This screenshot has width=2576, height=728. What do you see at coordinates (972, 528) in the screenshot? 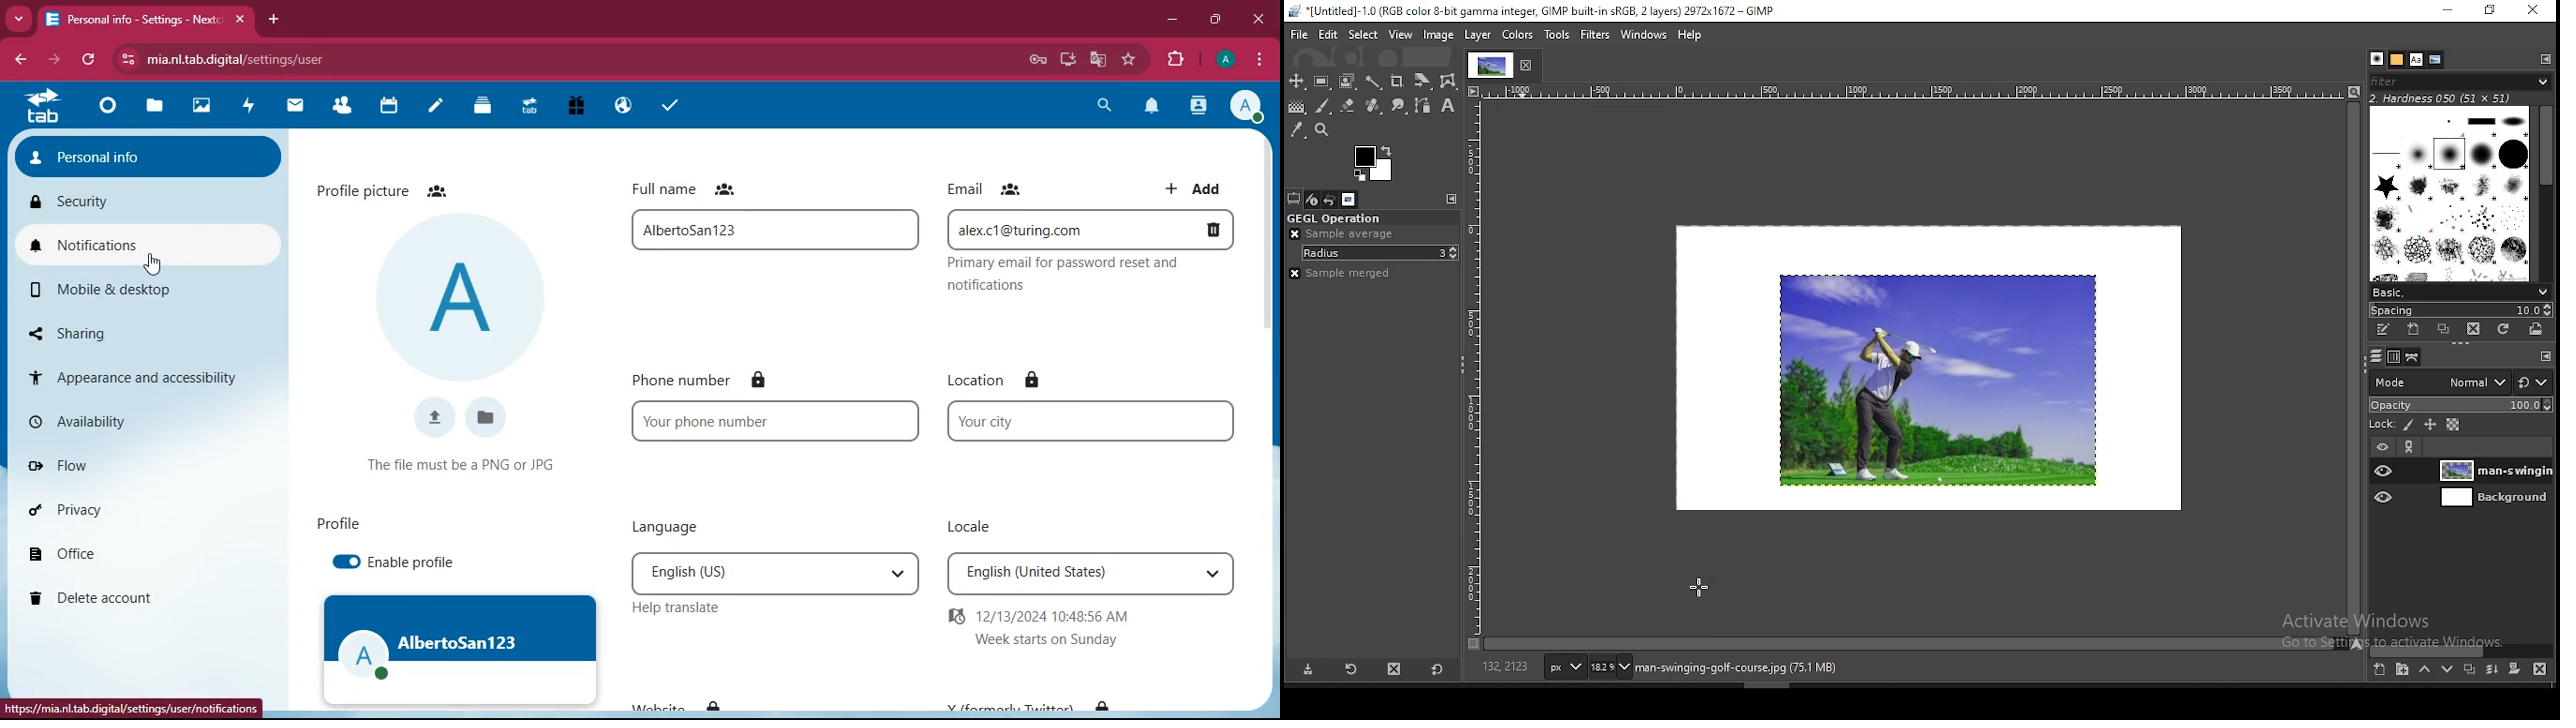
I see `locale` at bounding box center [972, 528].